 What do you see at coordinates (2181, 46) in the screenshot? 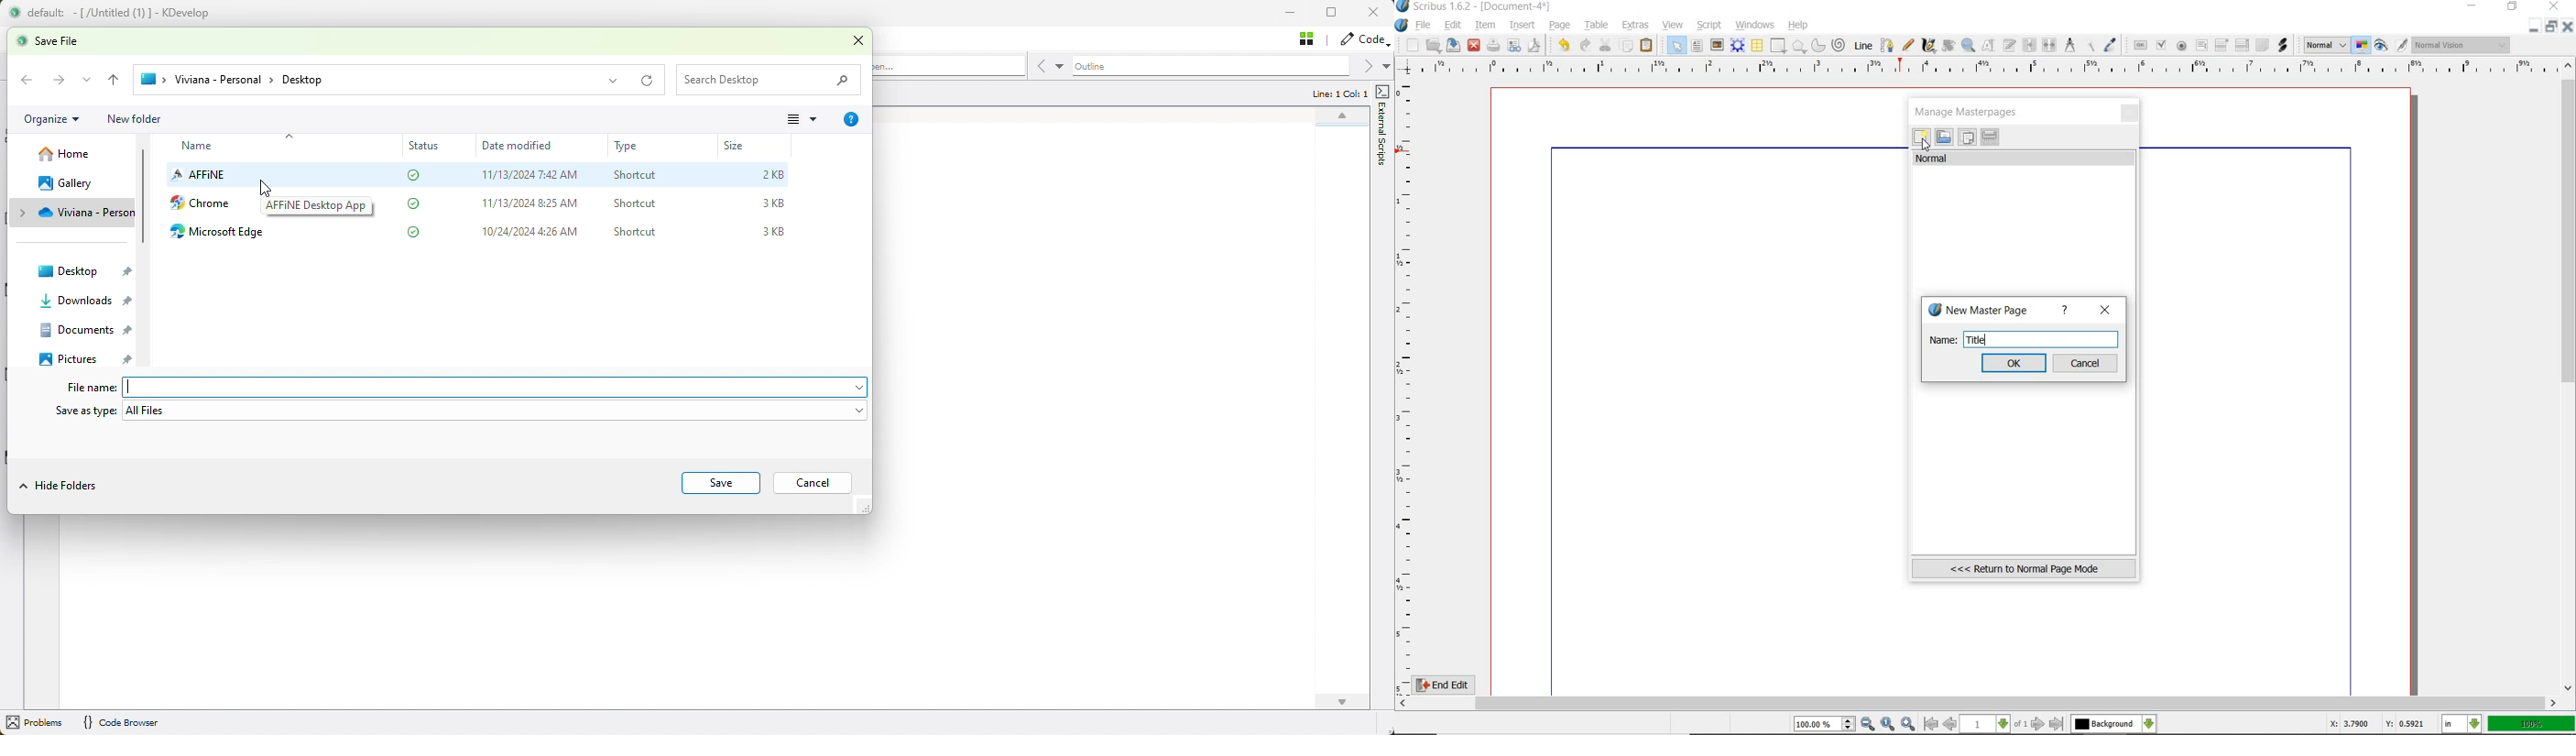
I see `pdf radio button` at bounding box center [2181, 46].